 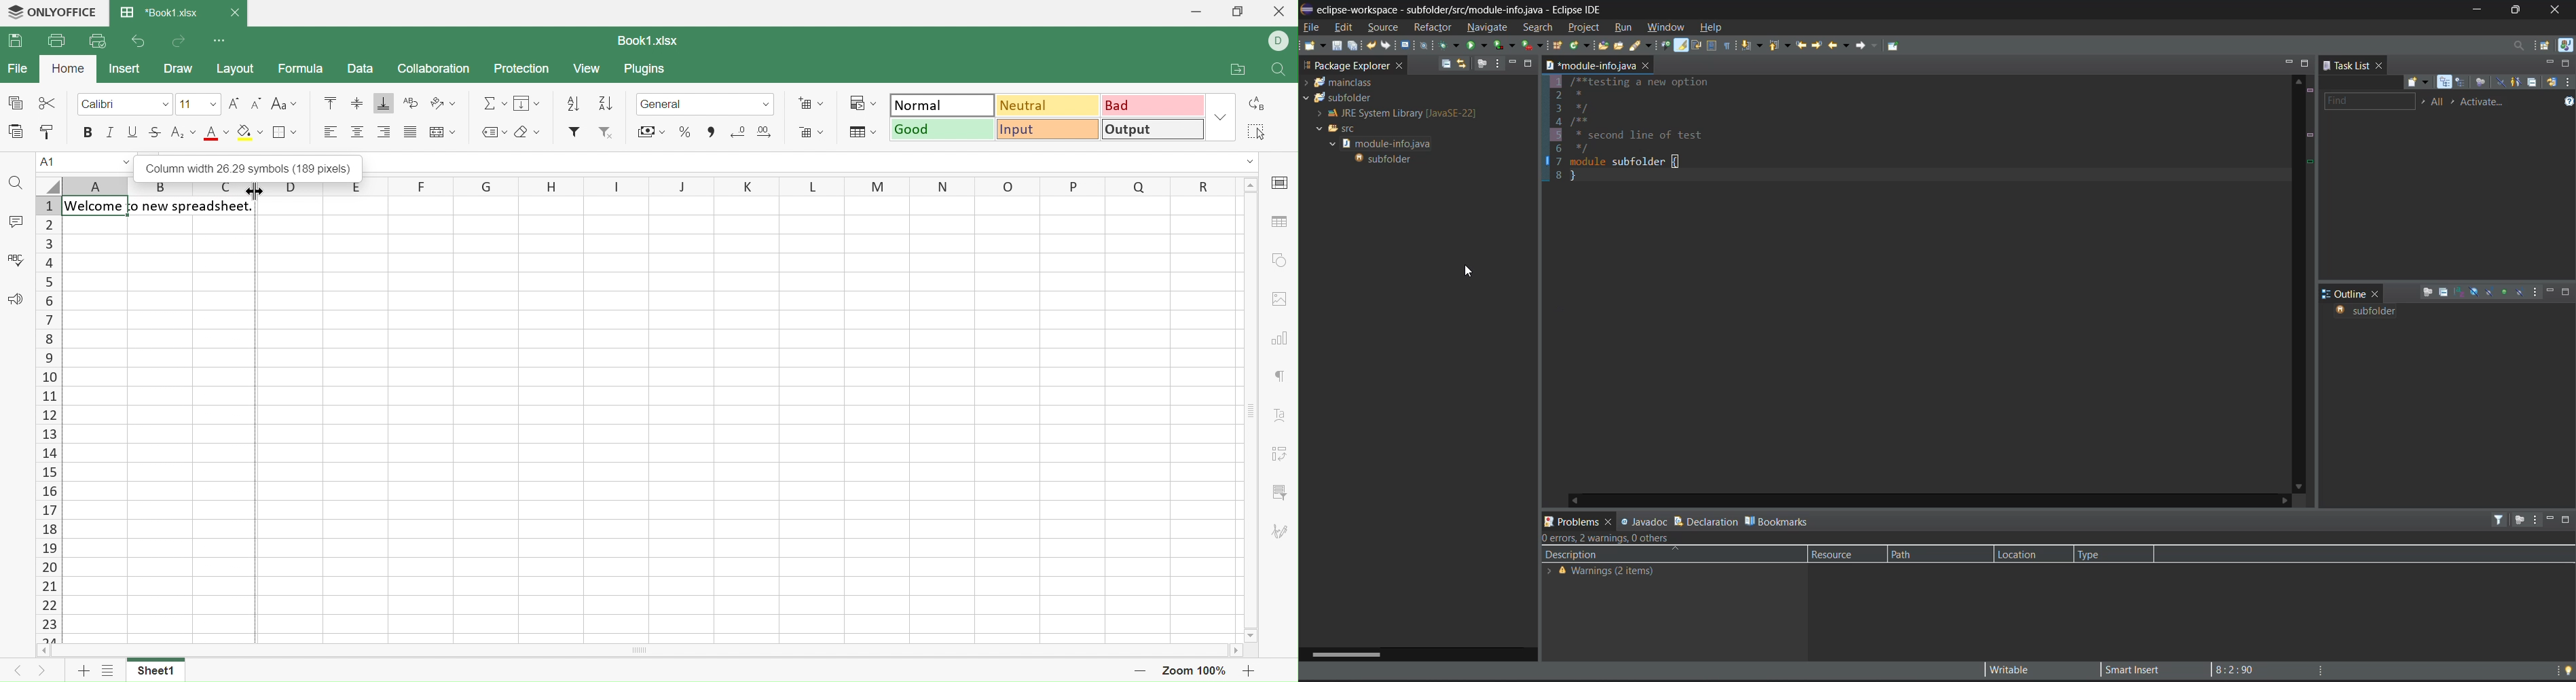 What do you see at coordinates (650, 39) in the screenshot?
I see `Book1.xlsx` at bounding box center [650, 39].